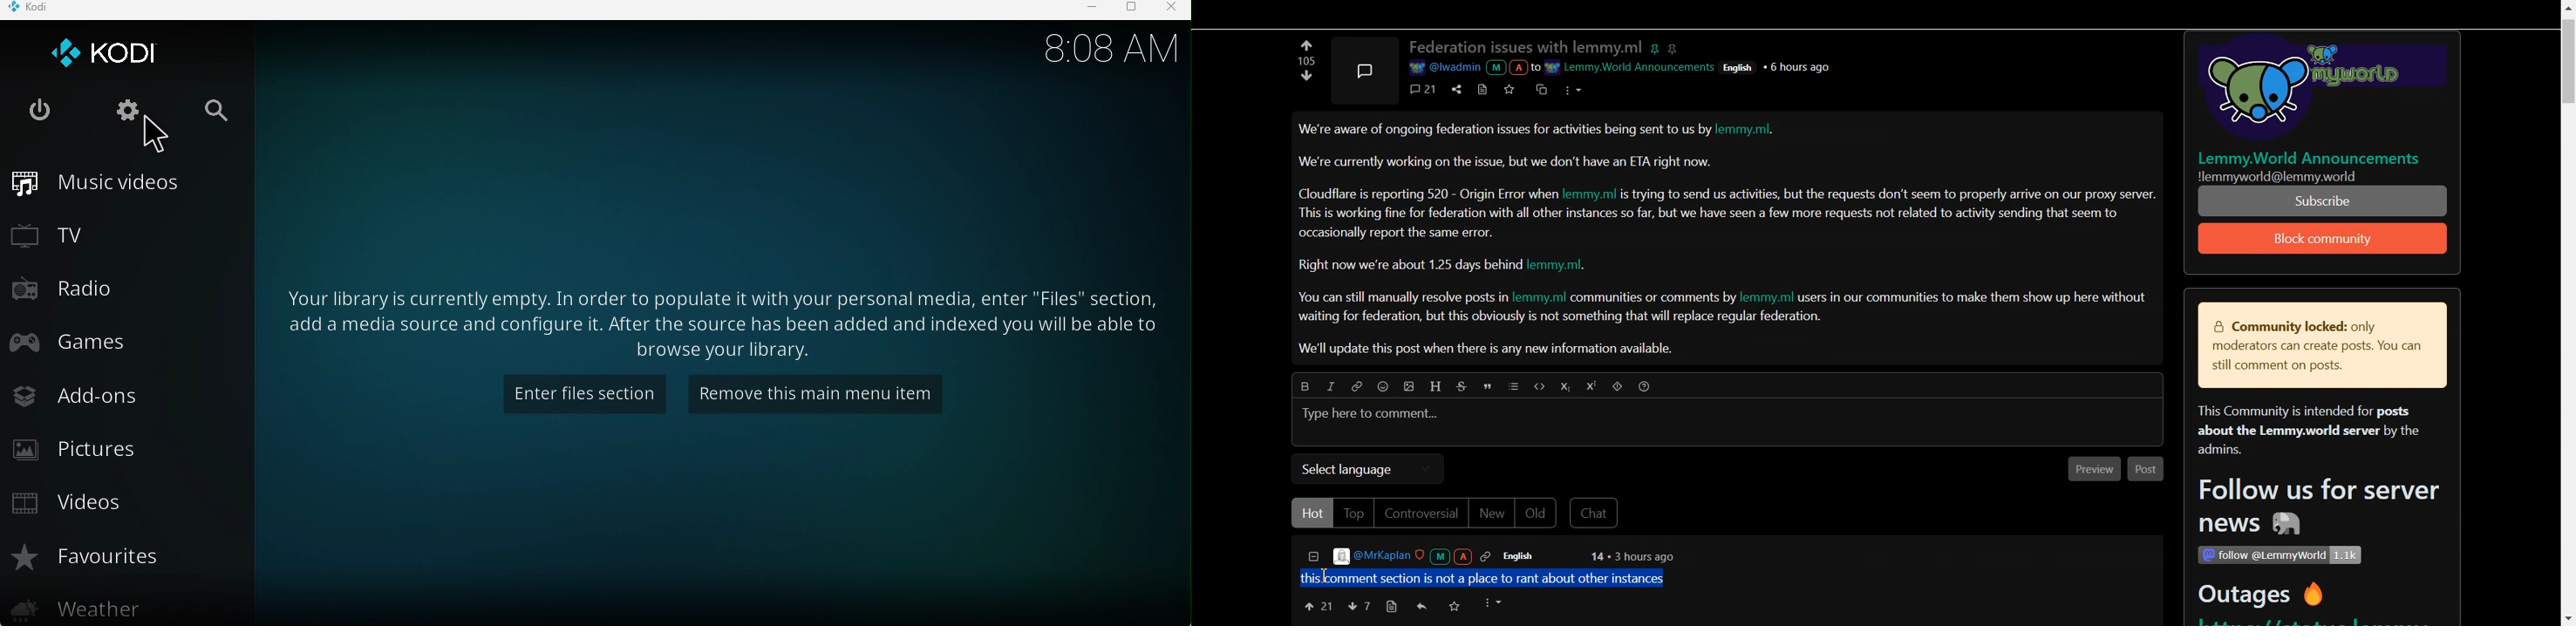  What do you see at coordinates (1454, 606) in the screenshot?
I see `save` at bounding box center [1454, 606].